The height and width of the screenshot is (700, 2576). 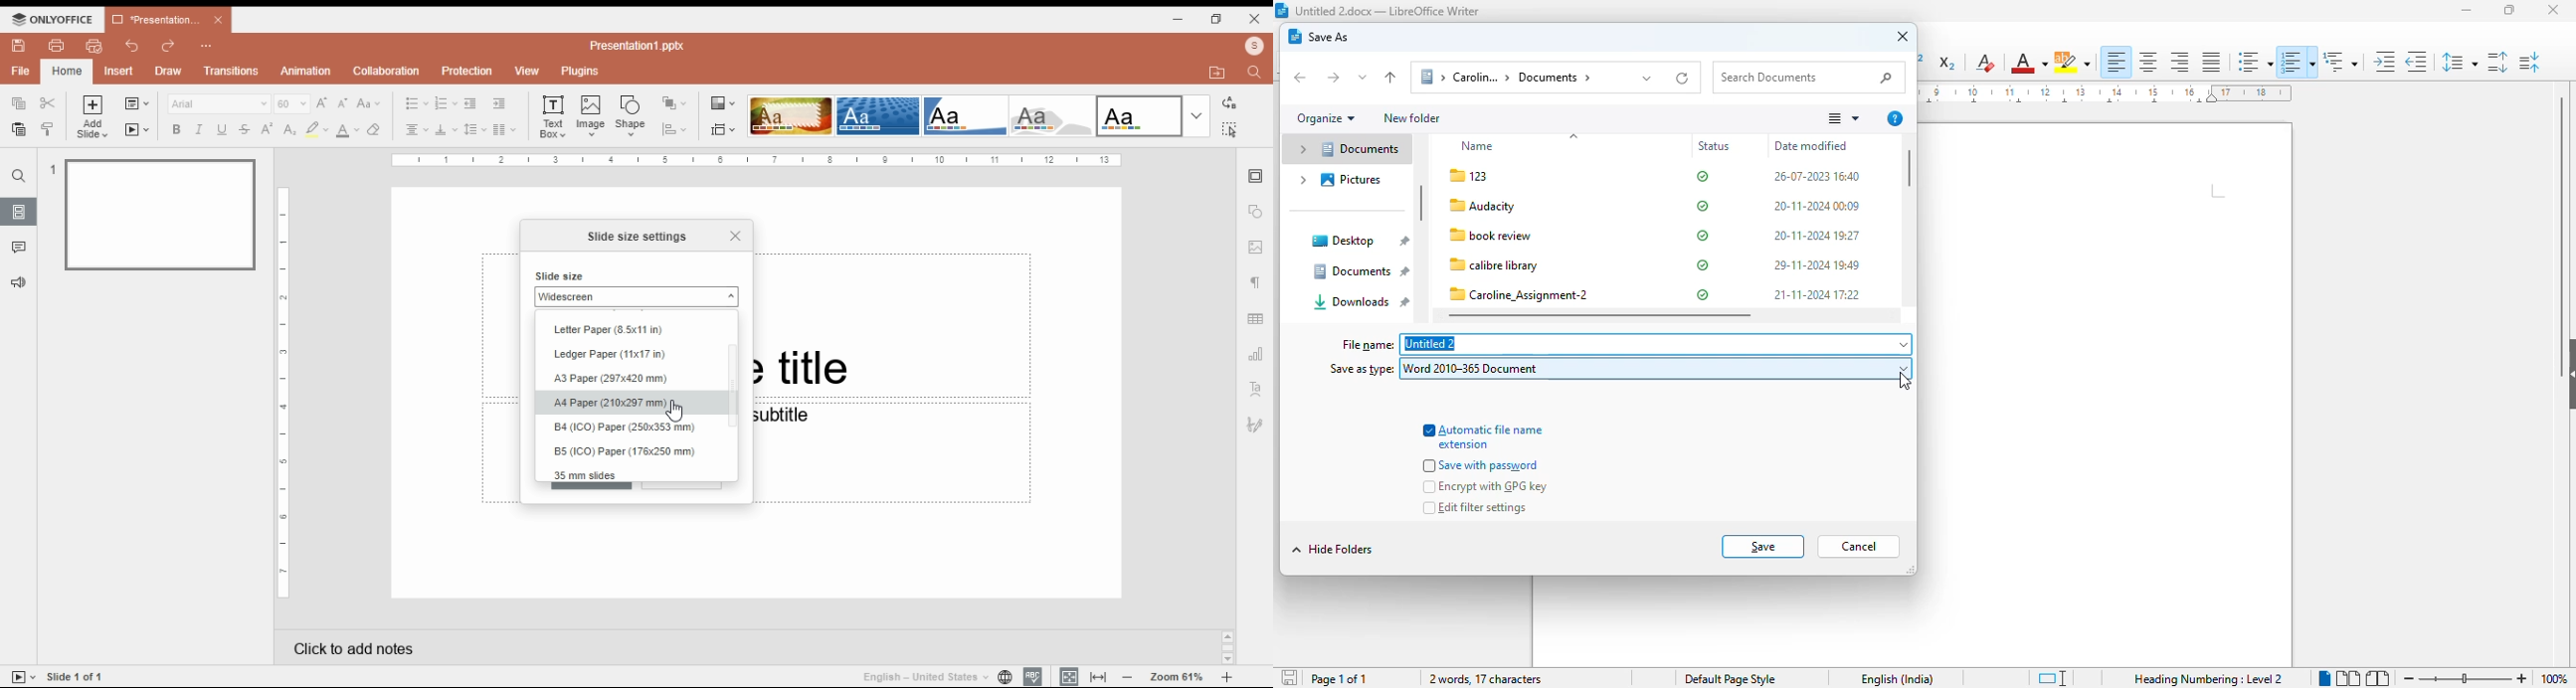 What do you see at coordinates (2149, 62) in the screenshot?
I see `align center` at bounding box center [2149, 62].